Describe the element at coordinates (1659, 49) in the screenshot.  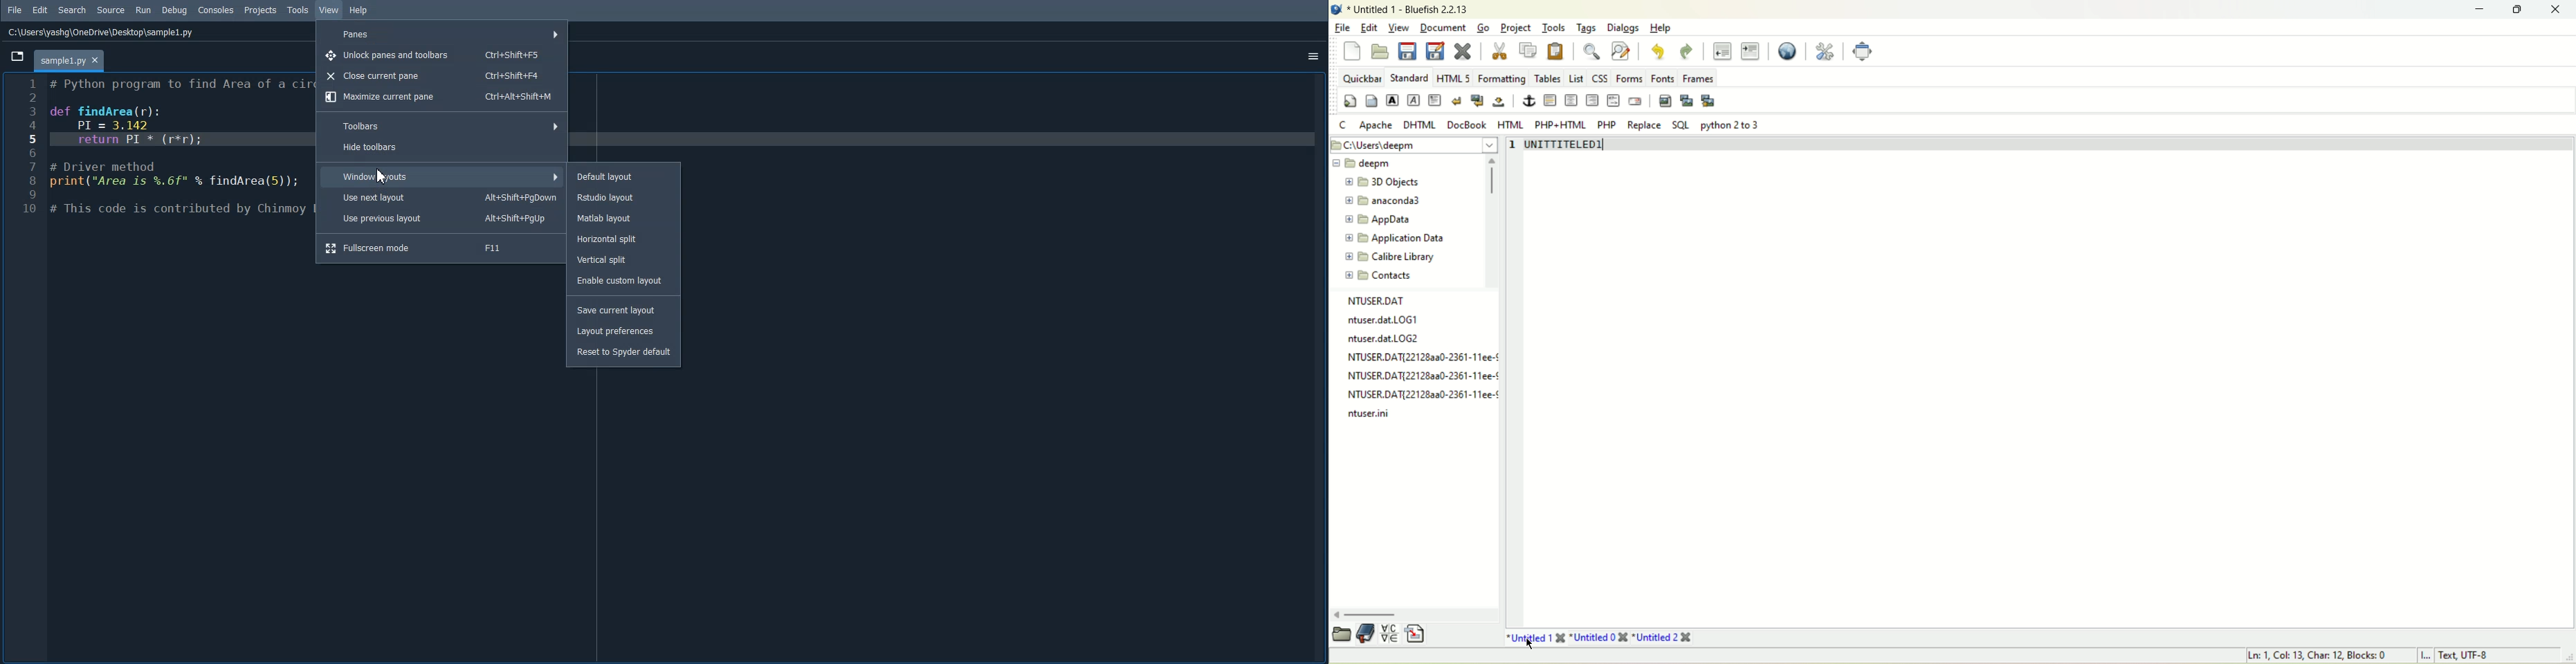
I see `undo` at that location.